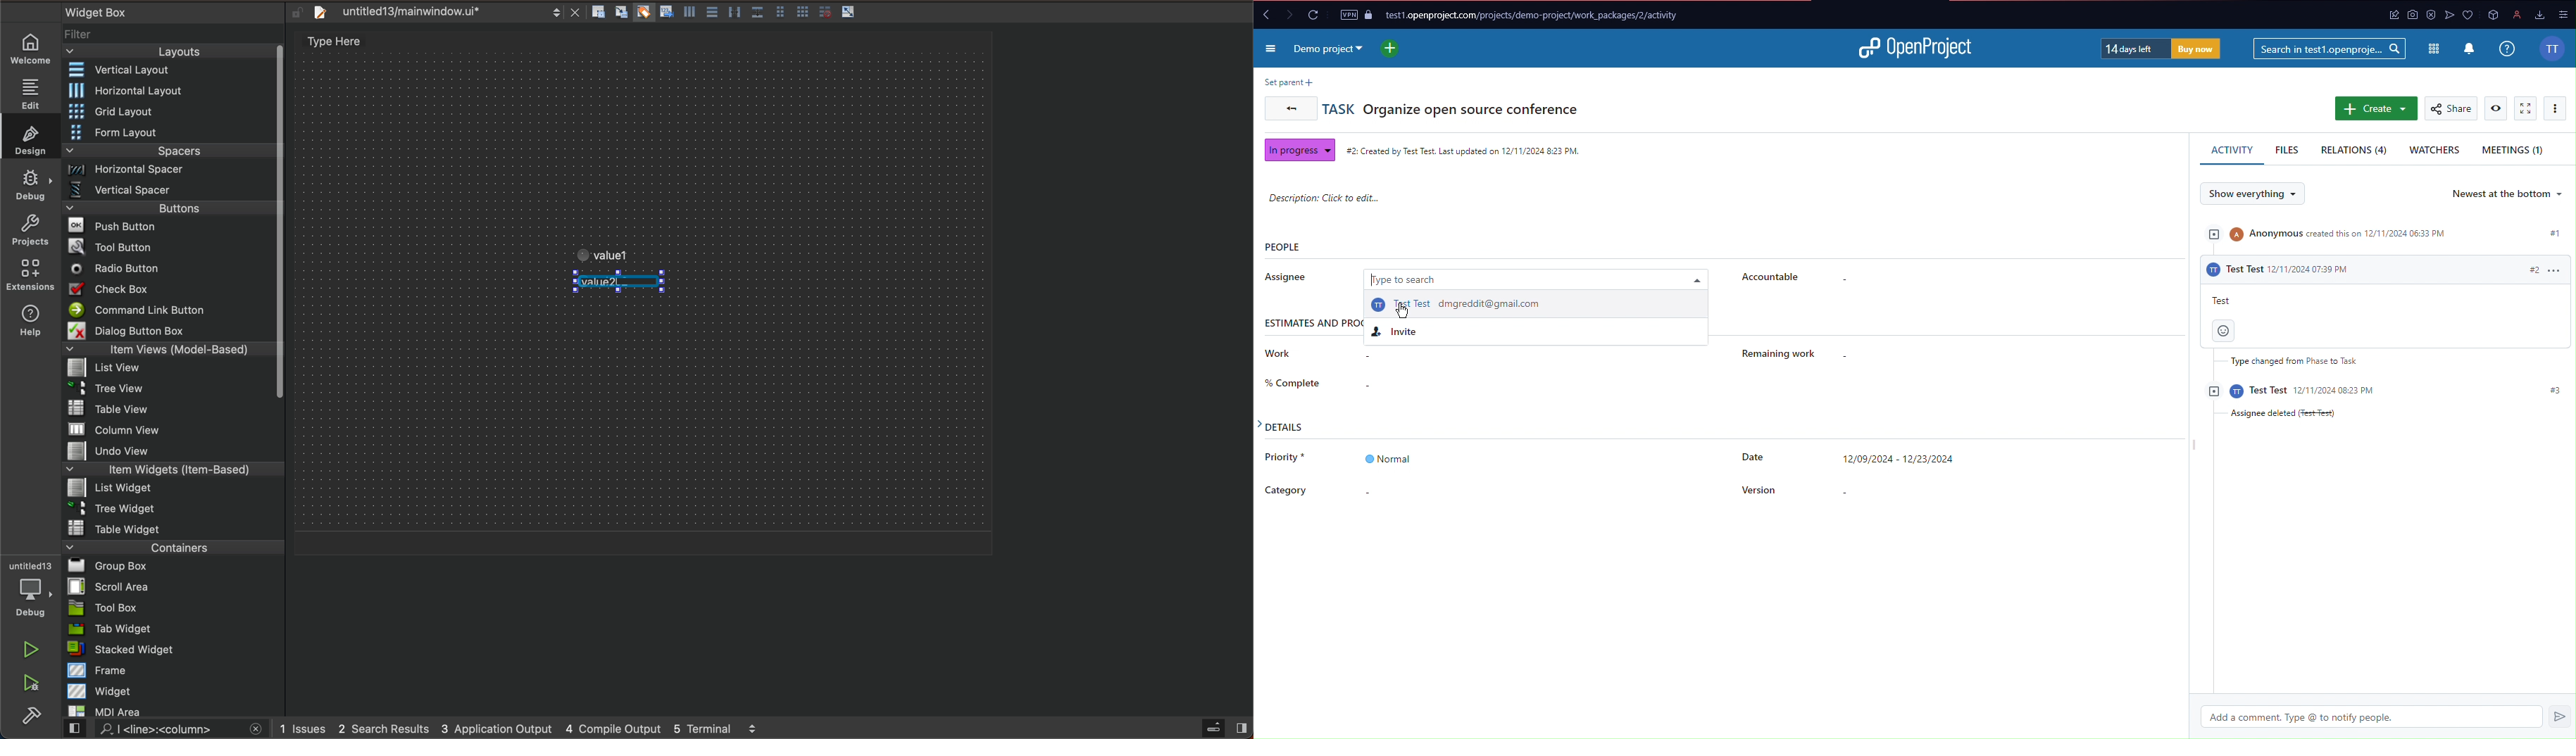 The width and height of the screenshot is (2576, 756). Describe the element at coordinates (2277, 415) in the screenshot. I see `Assignee Deleted` at that location.